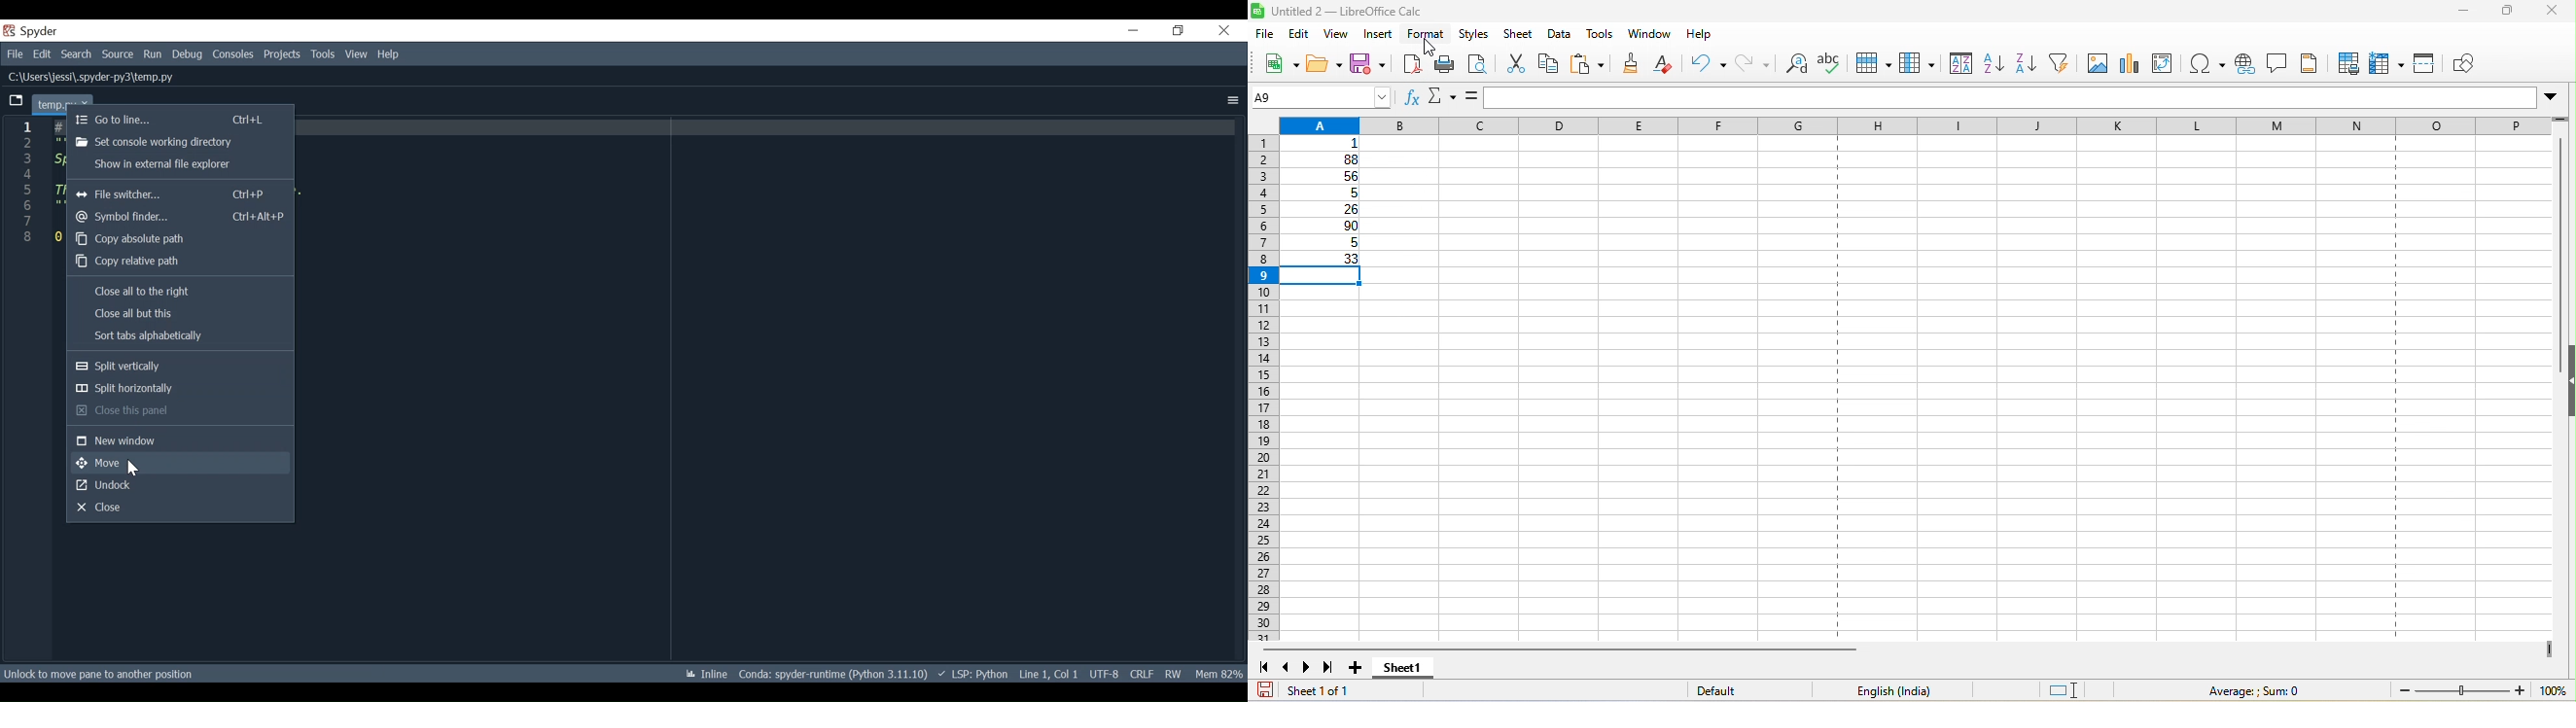 Image resolution: width=2576 pixels, height=728 pixels. I want to click on sort descending, so click(2029, 62).